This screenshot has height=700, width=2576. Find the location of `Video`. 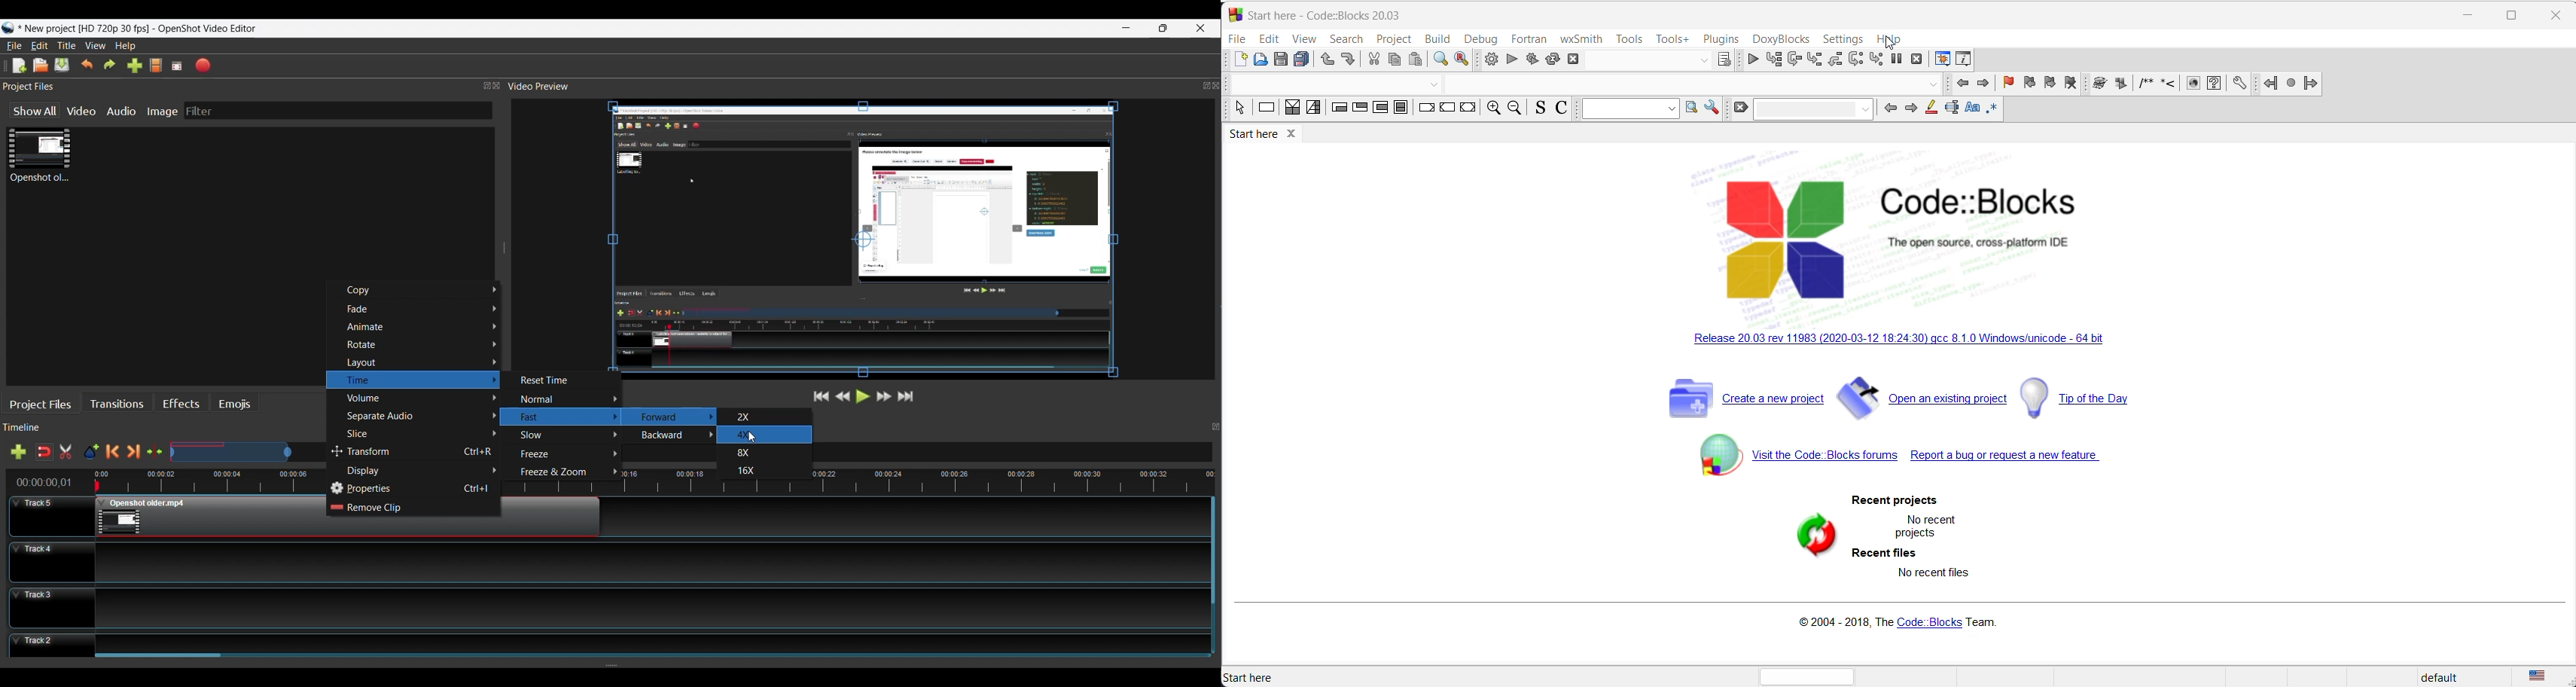

Video is located at coordinates (82, 111).